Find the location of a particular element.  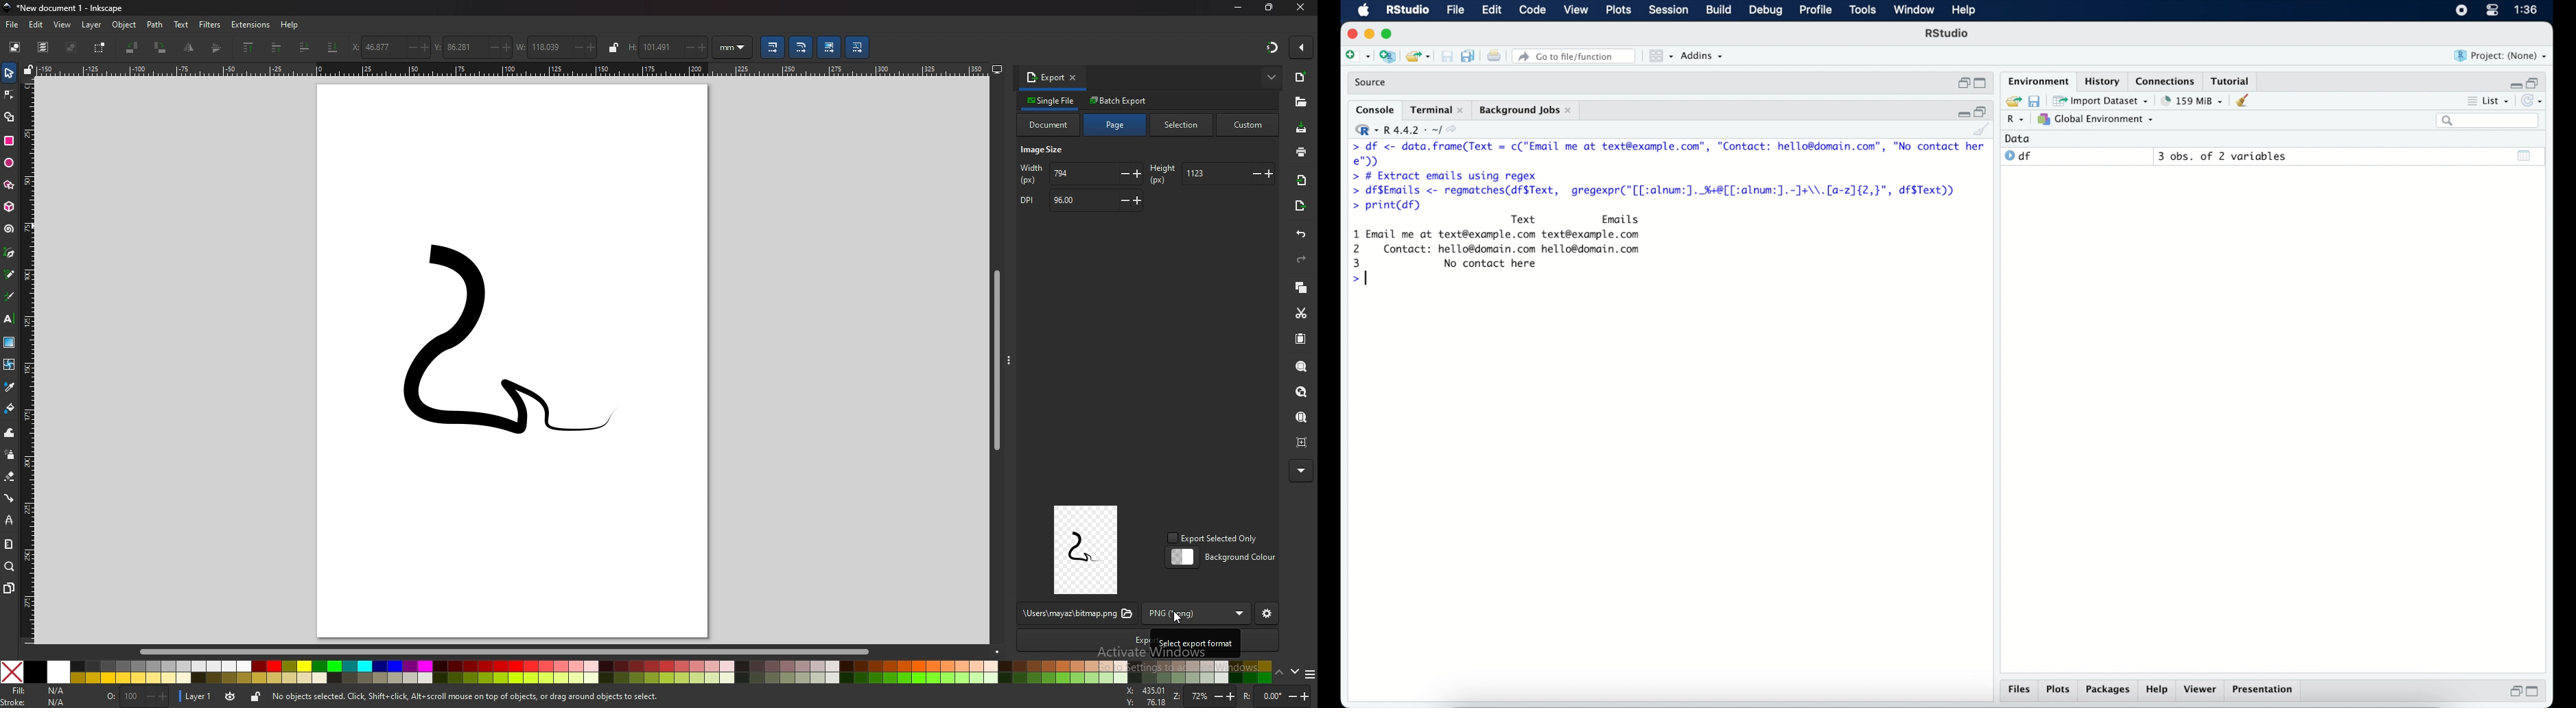

environment is located at coordinates (2037, 81).